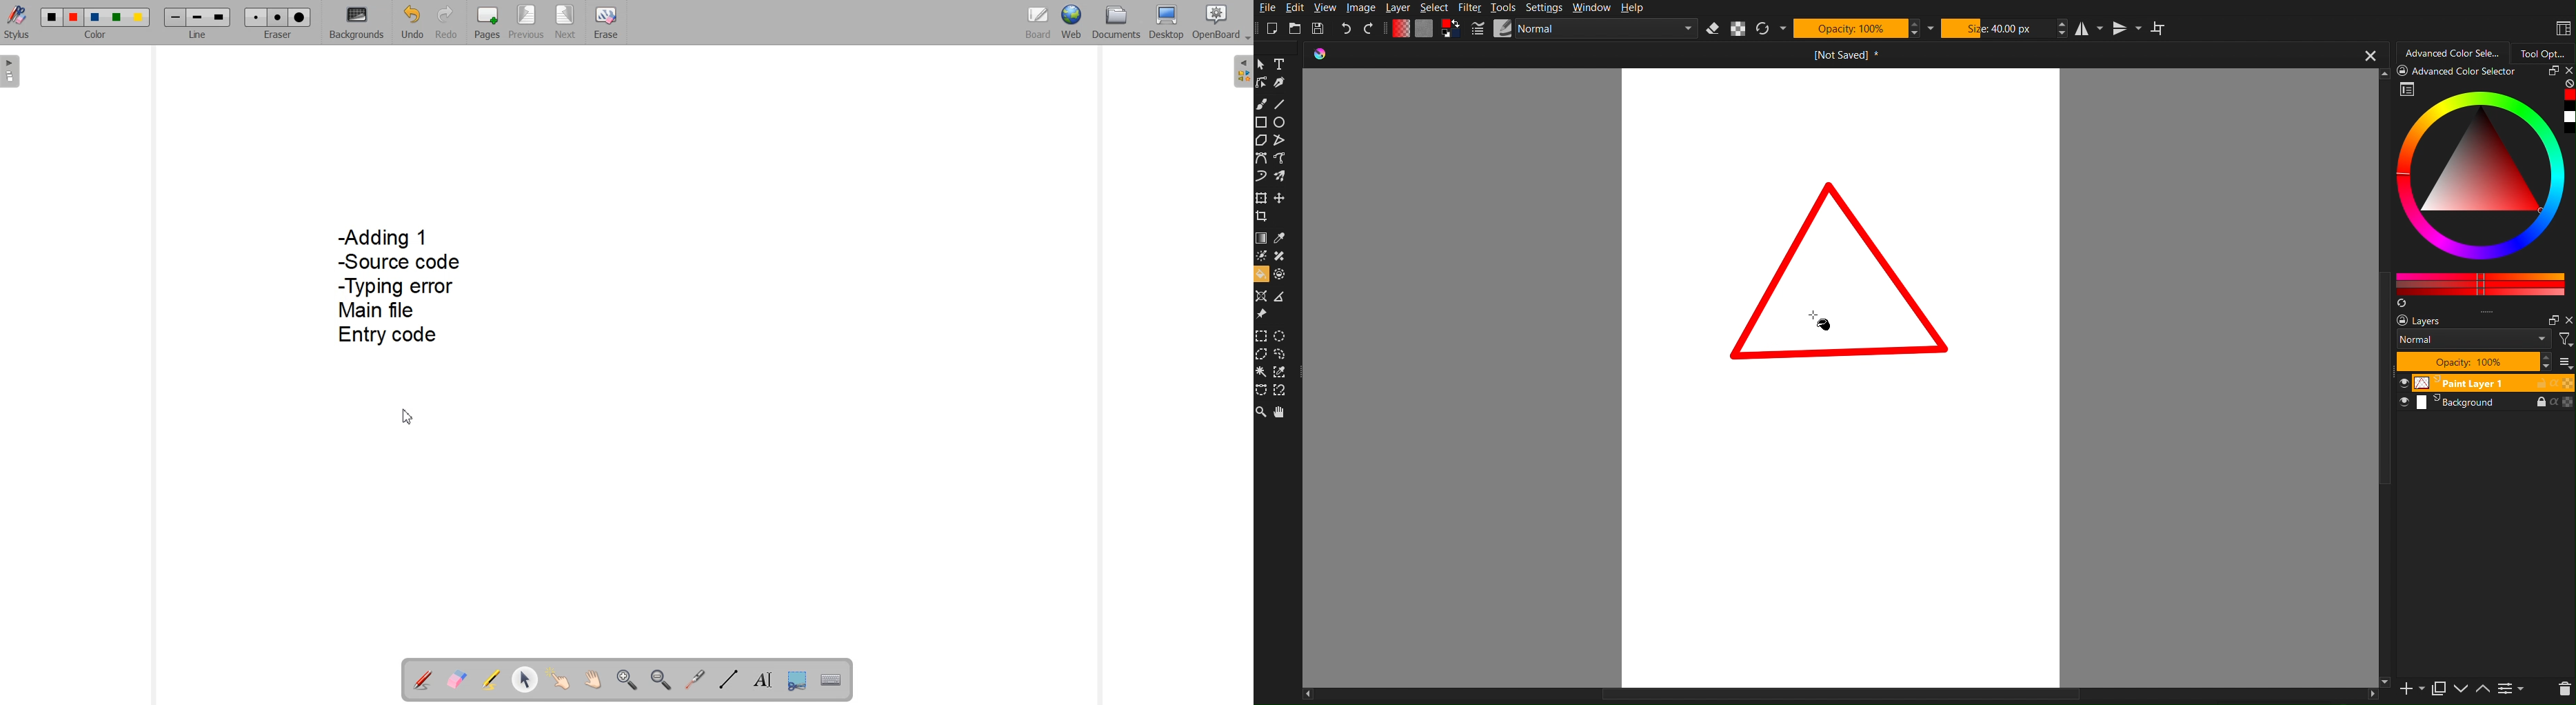  What do you see at coordinates (278, 18) in the screenshot?
I see `Medium eraser` at bounding box center [278, 18].